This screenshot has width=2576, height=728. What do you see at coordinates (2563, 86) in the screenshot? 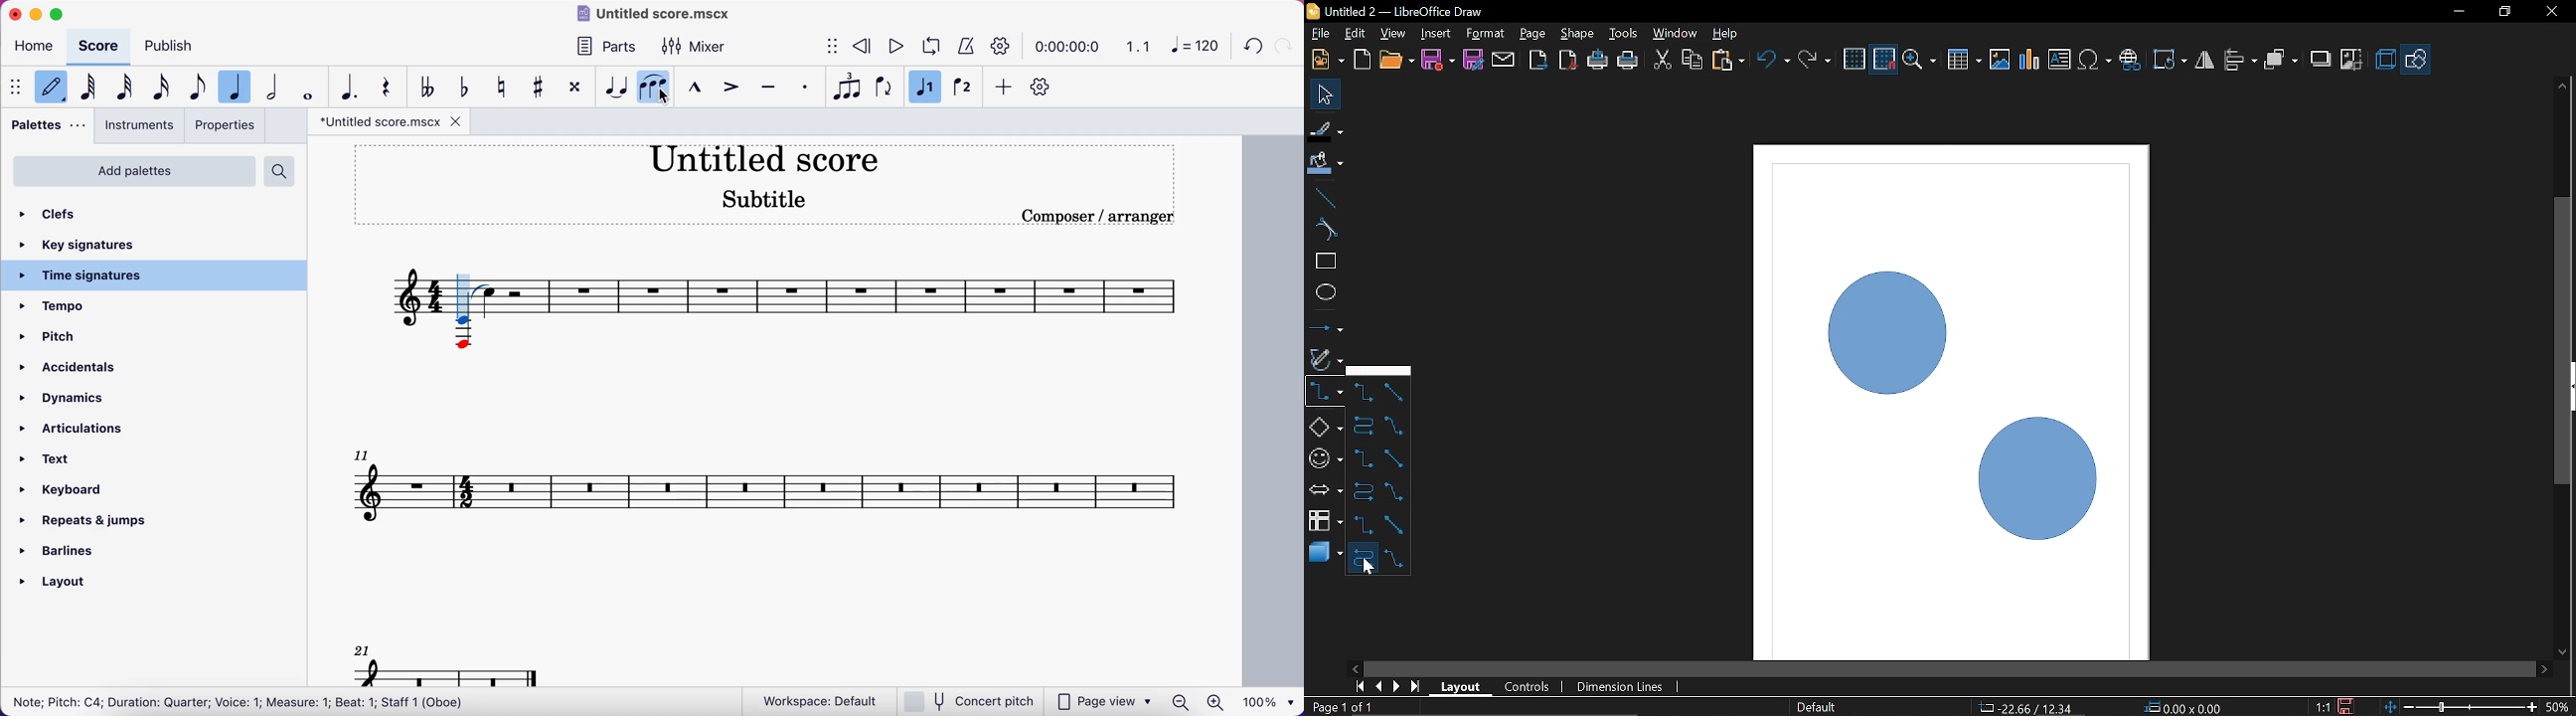
I see `Move up` at bounding box center [2563, 86].